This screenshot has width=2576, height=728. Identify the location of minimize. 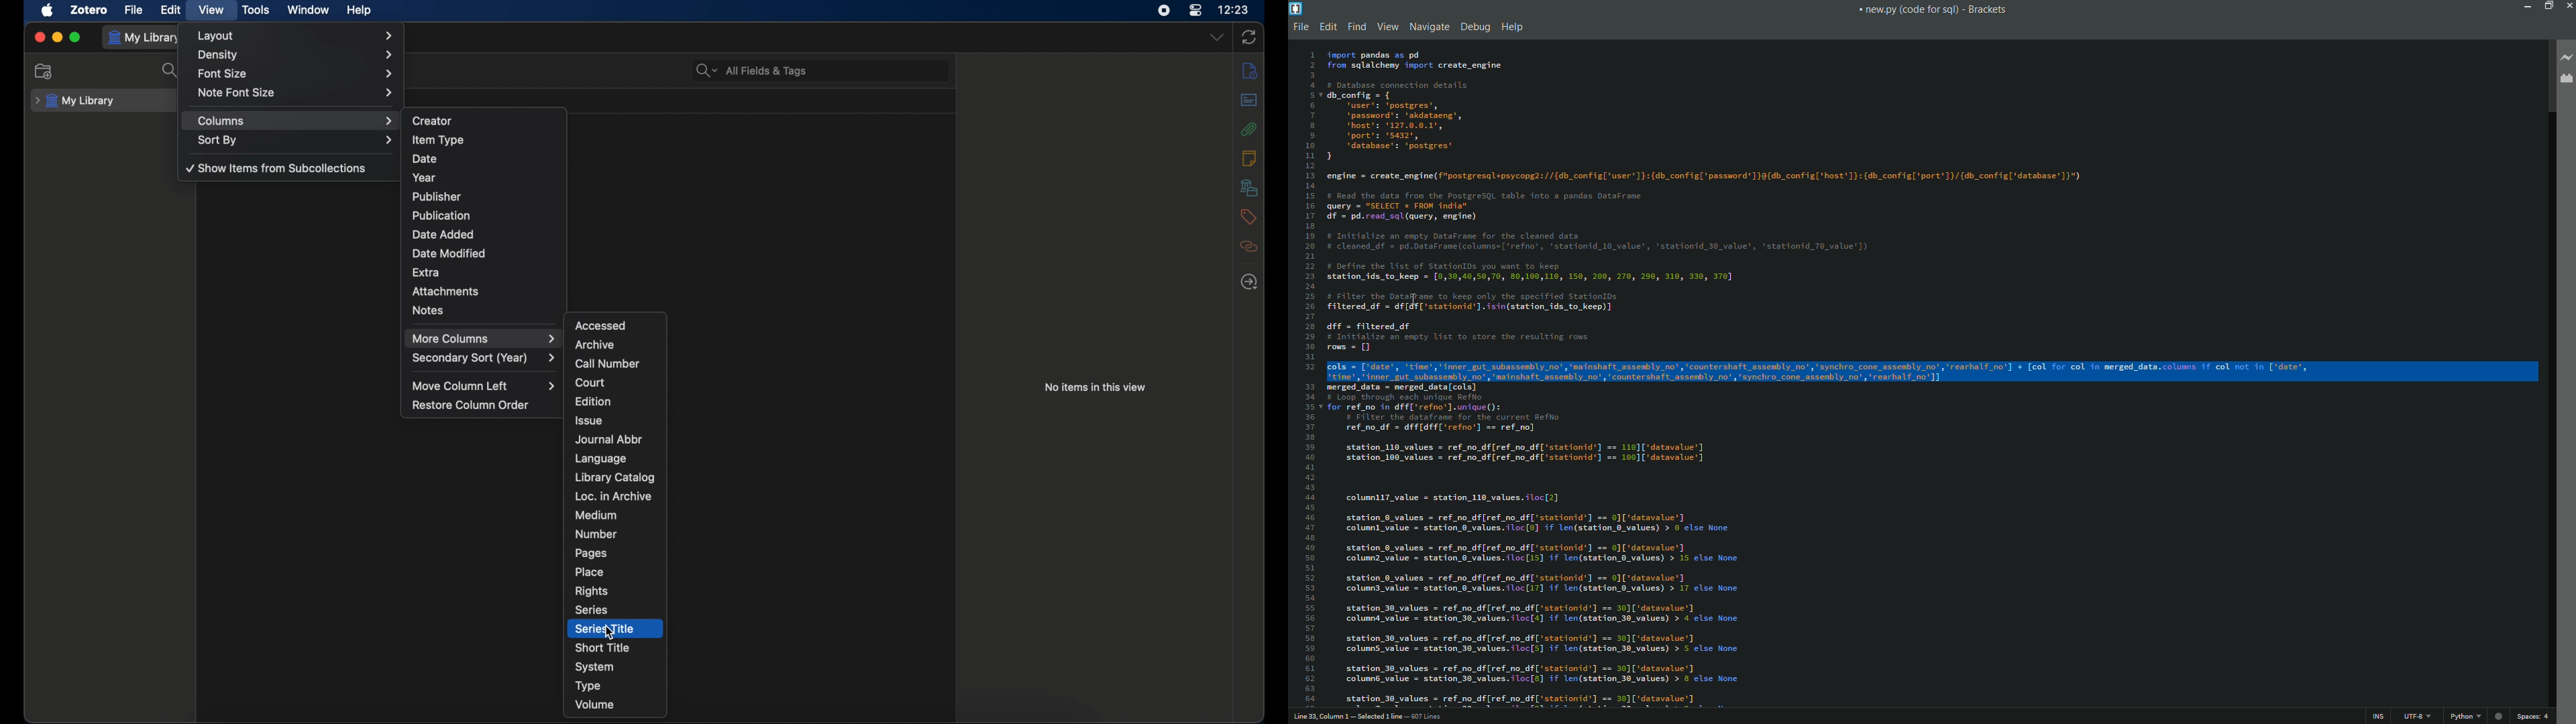
(58, 37).